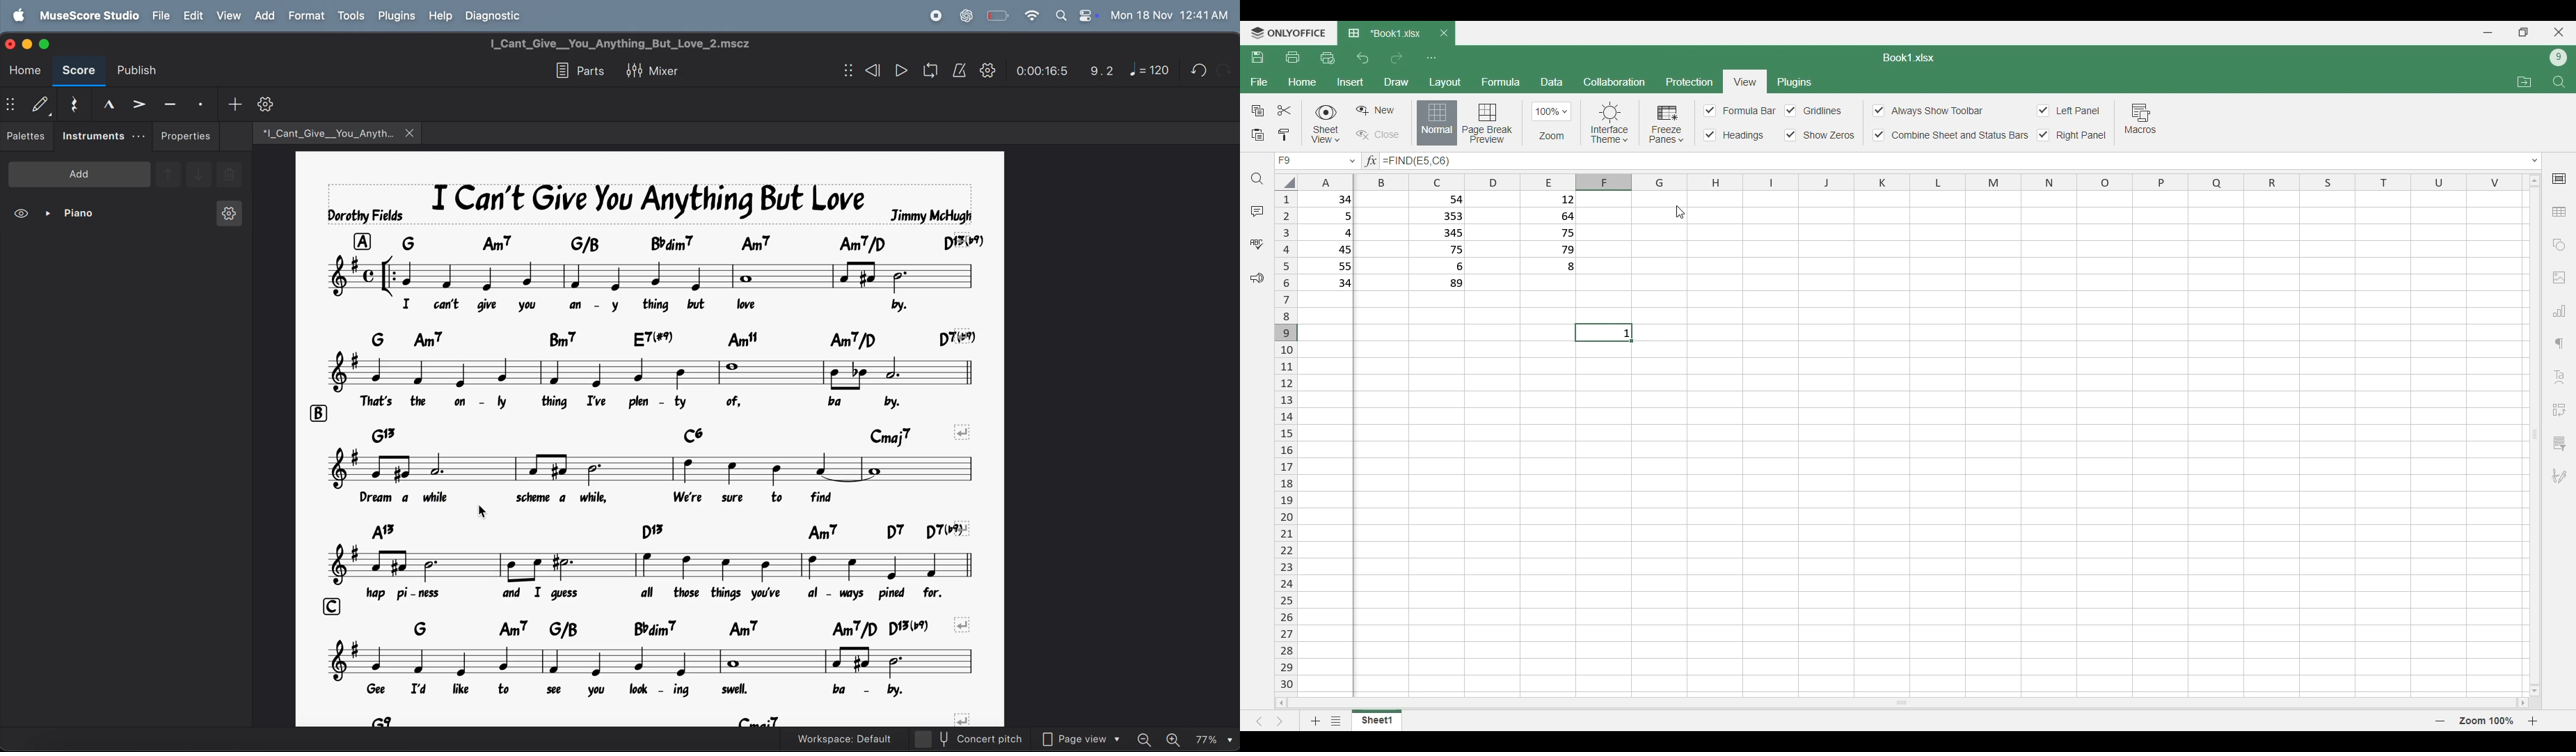 Image resolution: width=2576 pixels, height=756 pixels. What do you see at coordinates (487, 512) in the screenshot?
I see `cursor` at bounding box center [487, 512].